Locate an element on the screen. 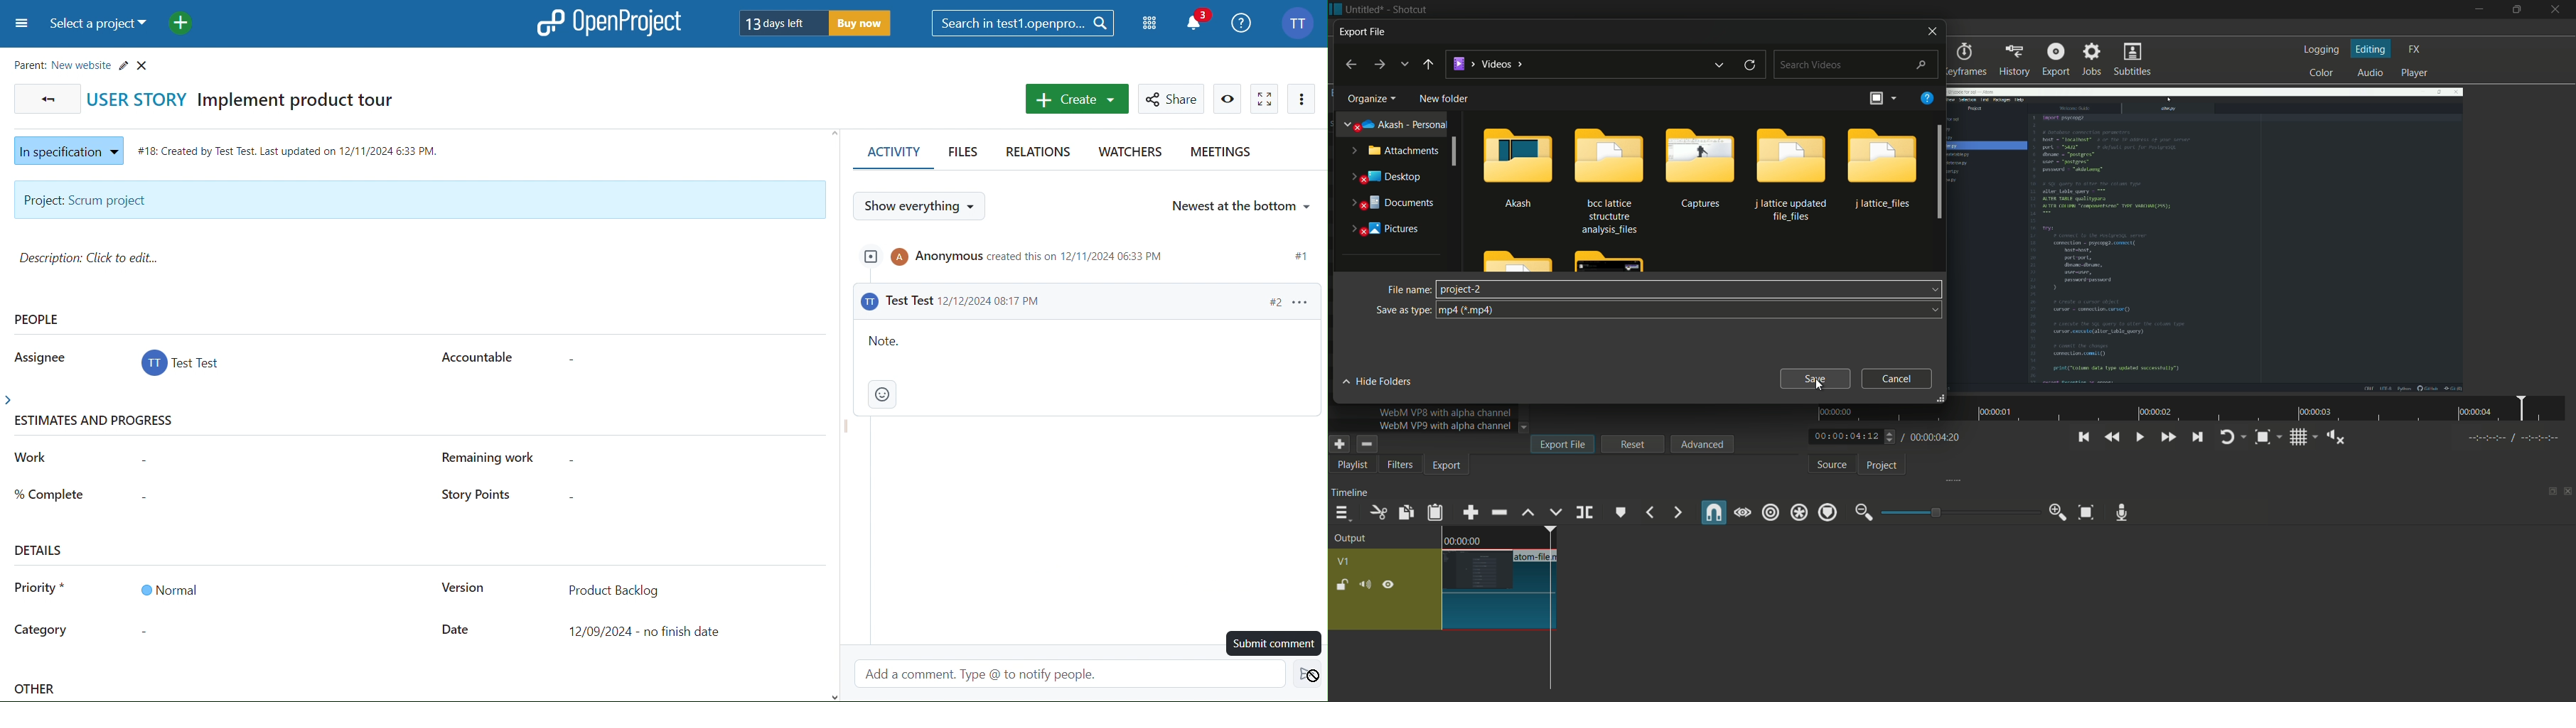 The width and height of the screenshot is (2576, 728). back is located at coordinates (1350, 65).